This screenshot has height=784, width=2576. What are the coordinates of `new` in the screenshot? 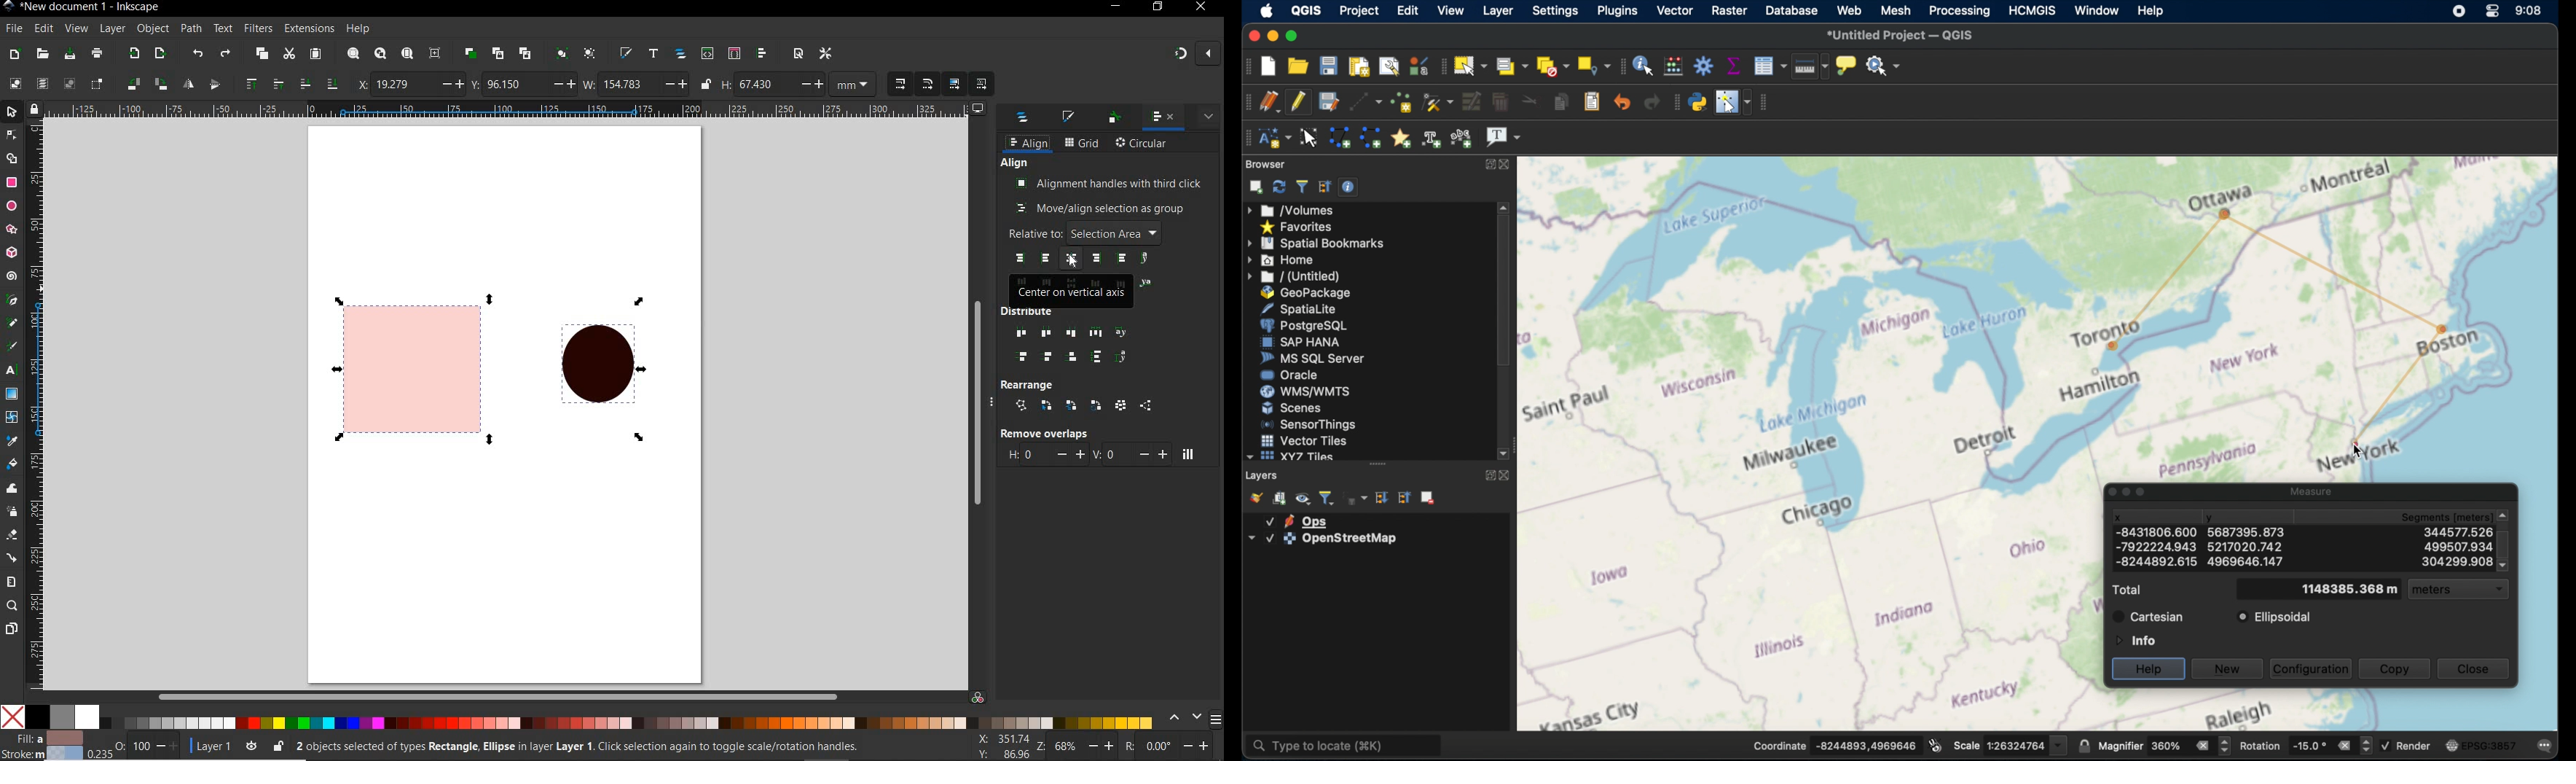 It's located at (2229, 667).